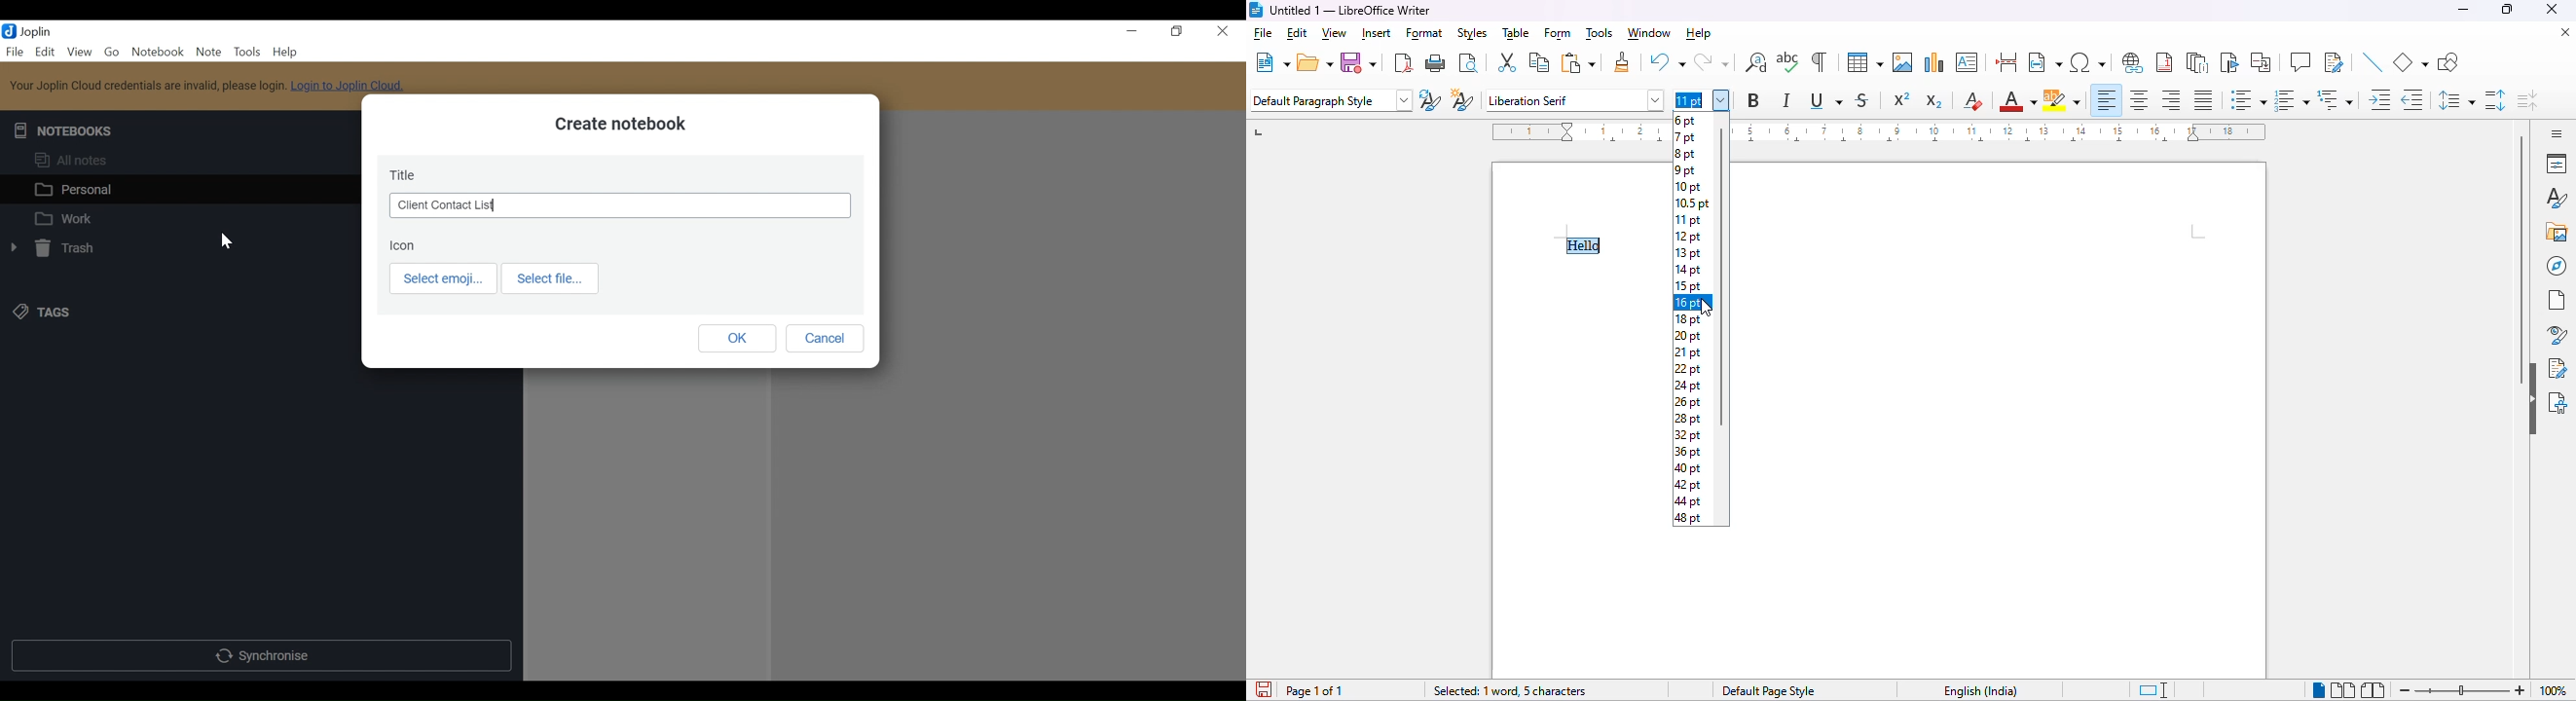  I want to click on Icon, so click(400, 244).